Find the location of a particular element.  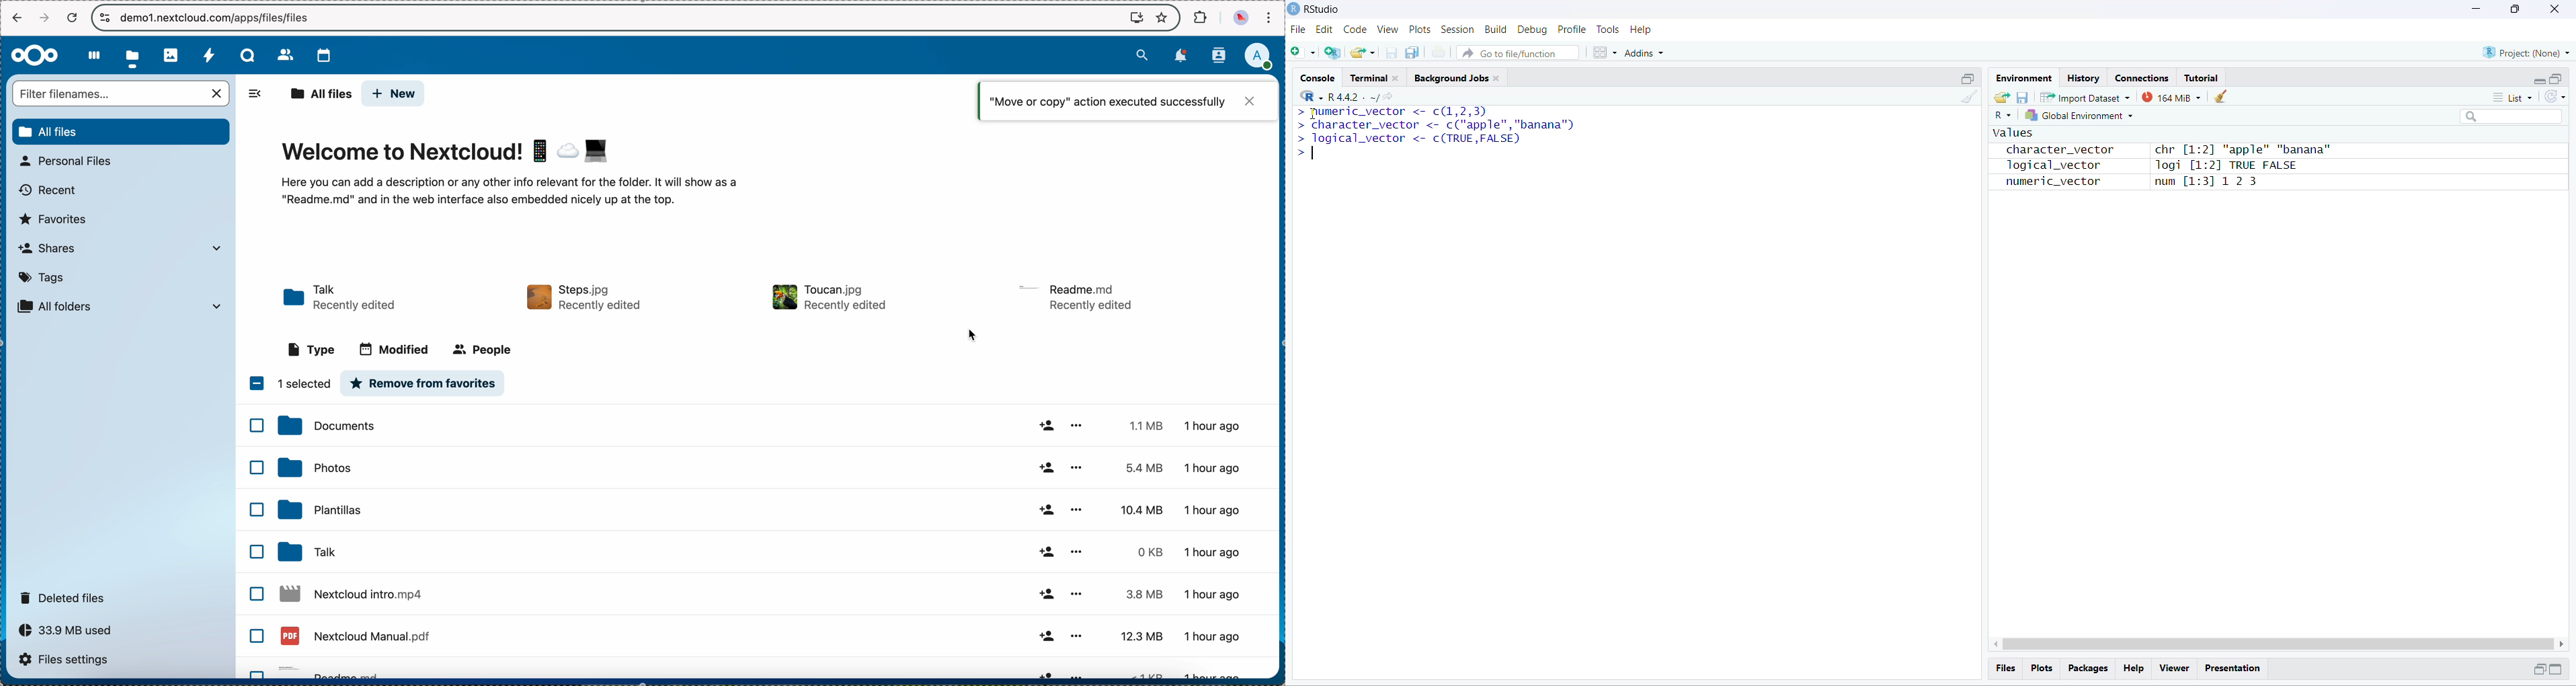

numeric_vector is located at coordinates (2045, 182).